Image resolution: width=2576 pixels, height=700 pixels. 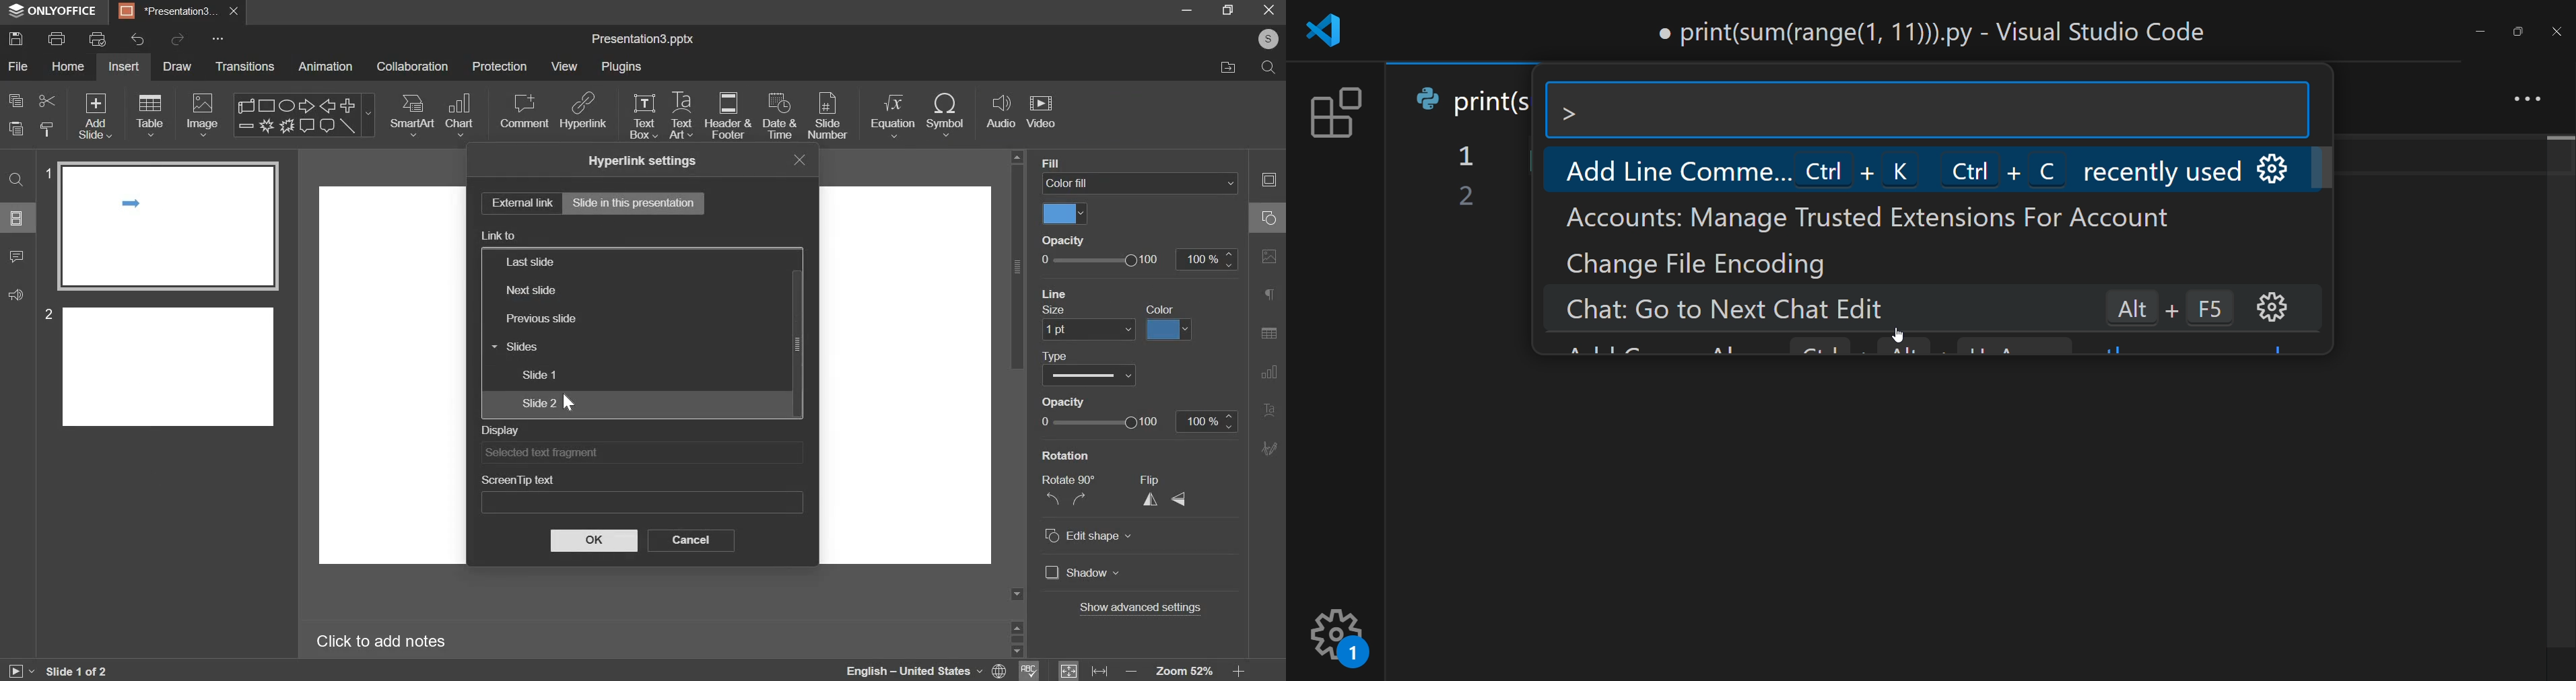 What do you see at coordinates (169, 365) in the screenshot?
I see `slide 2 preview` at bounding box center [169, 365].